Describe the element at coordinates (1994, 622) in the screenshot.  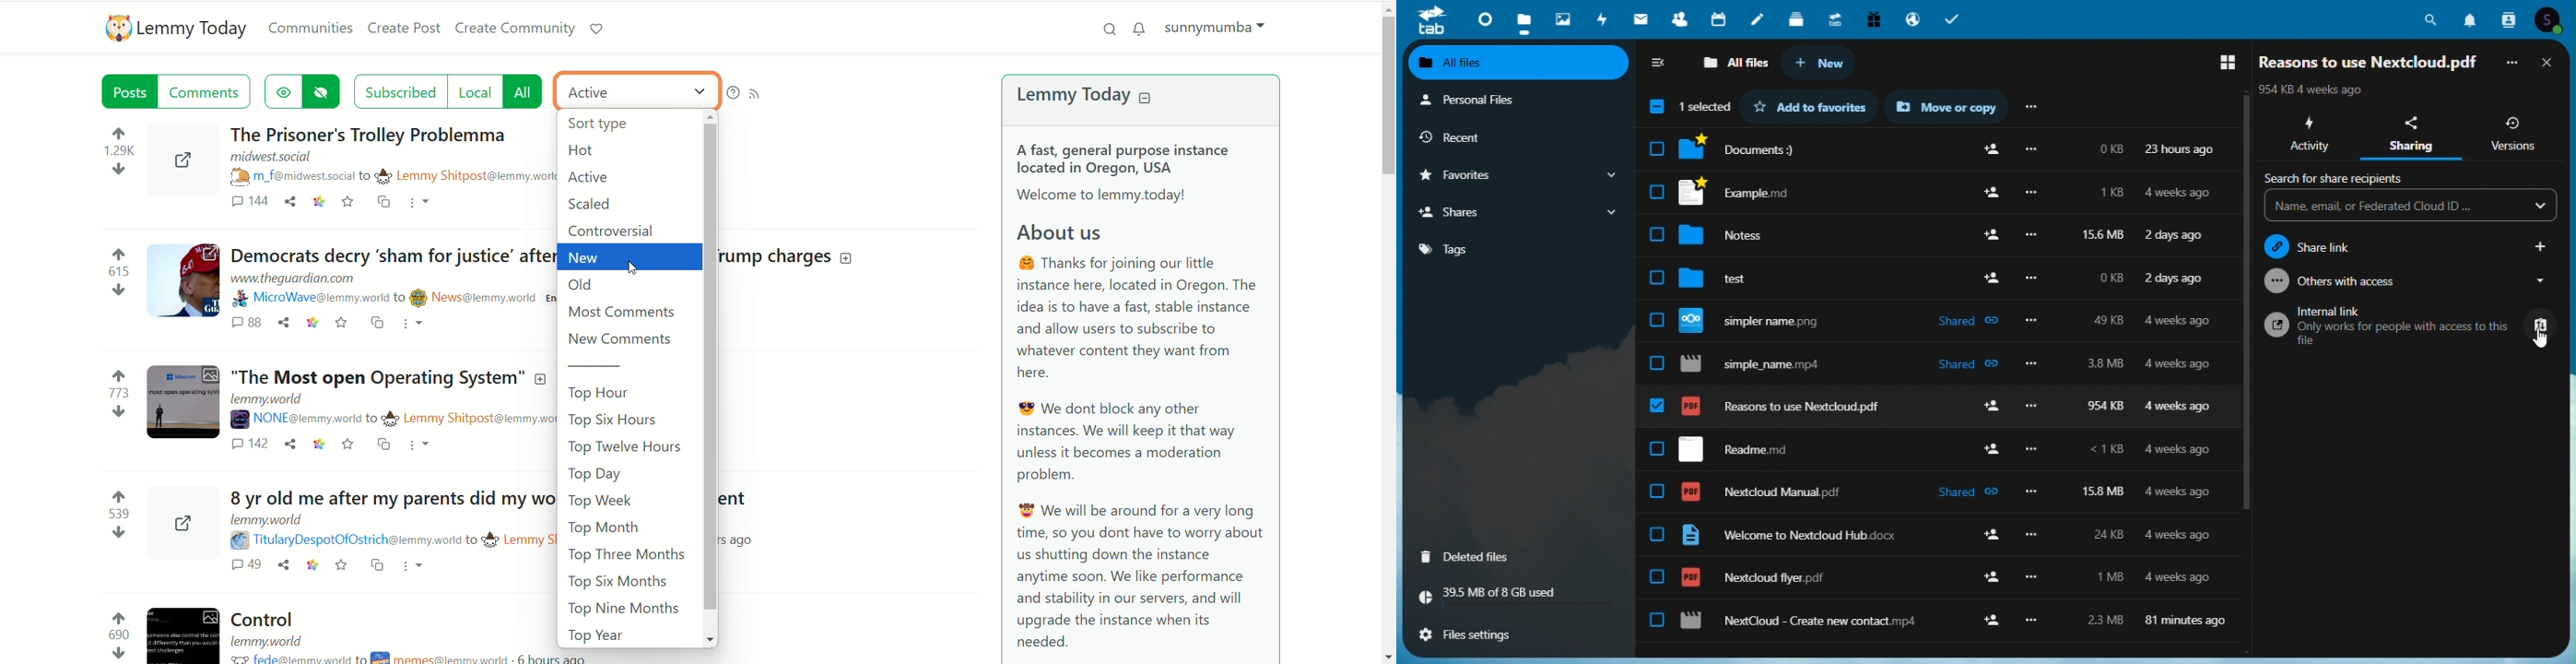
I see ` add user` at that location.